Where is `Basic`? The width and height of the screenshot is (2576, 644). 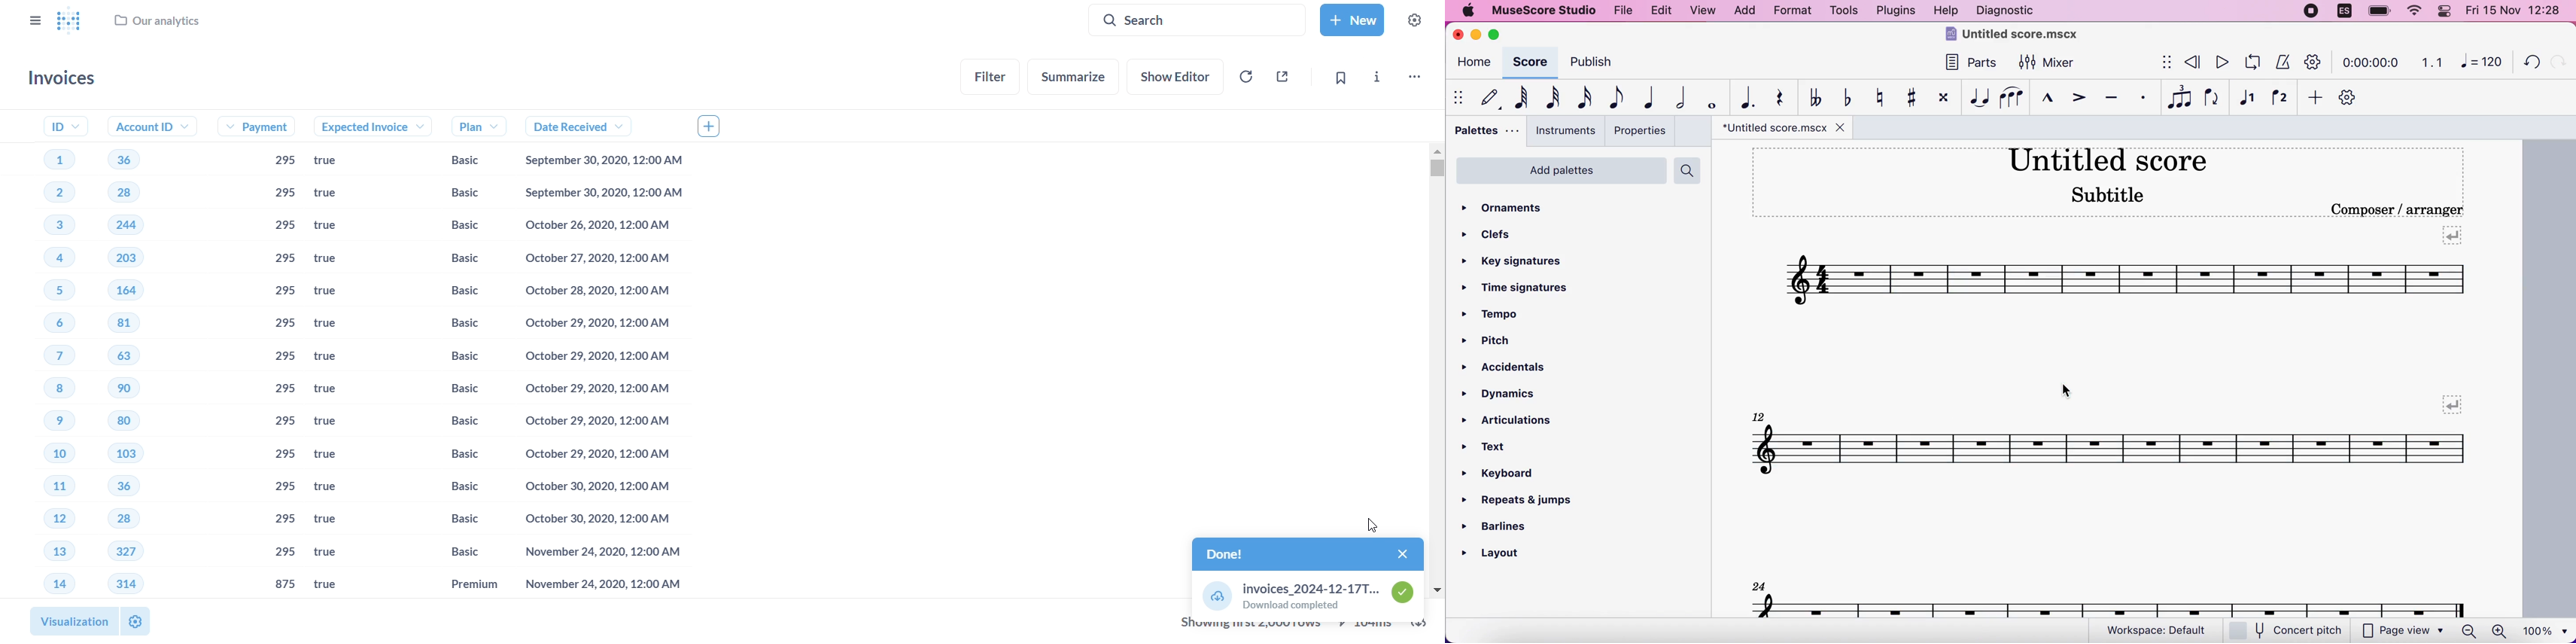 Basic is located at coordinates (455, 422).